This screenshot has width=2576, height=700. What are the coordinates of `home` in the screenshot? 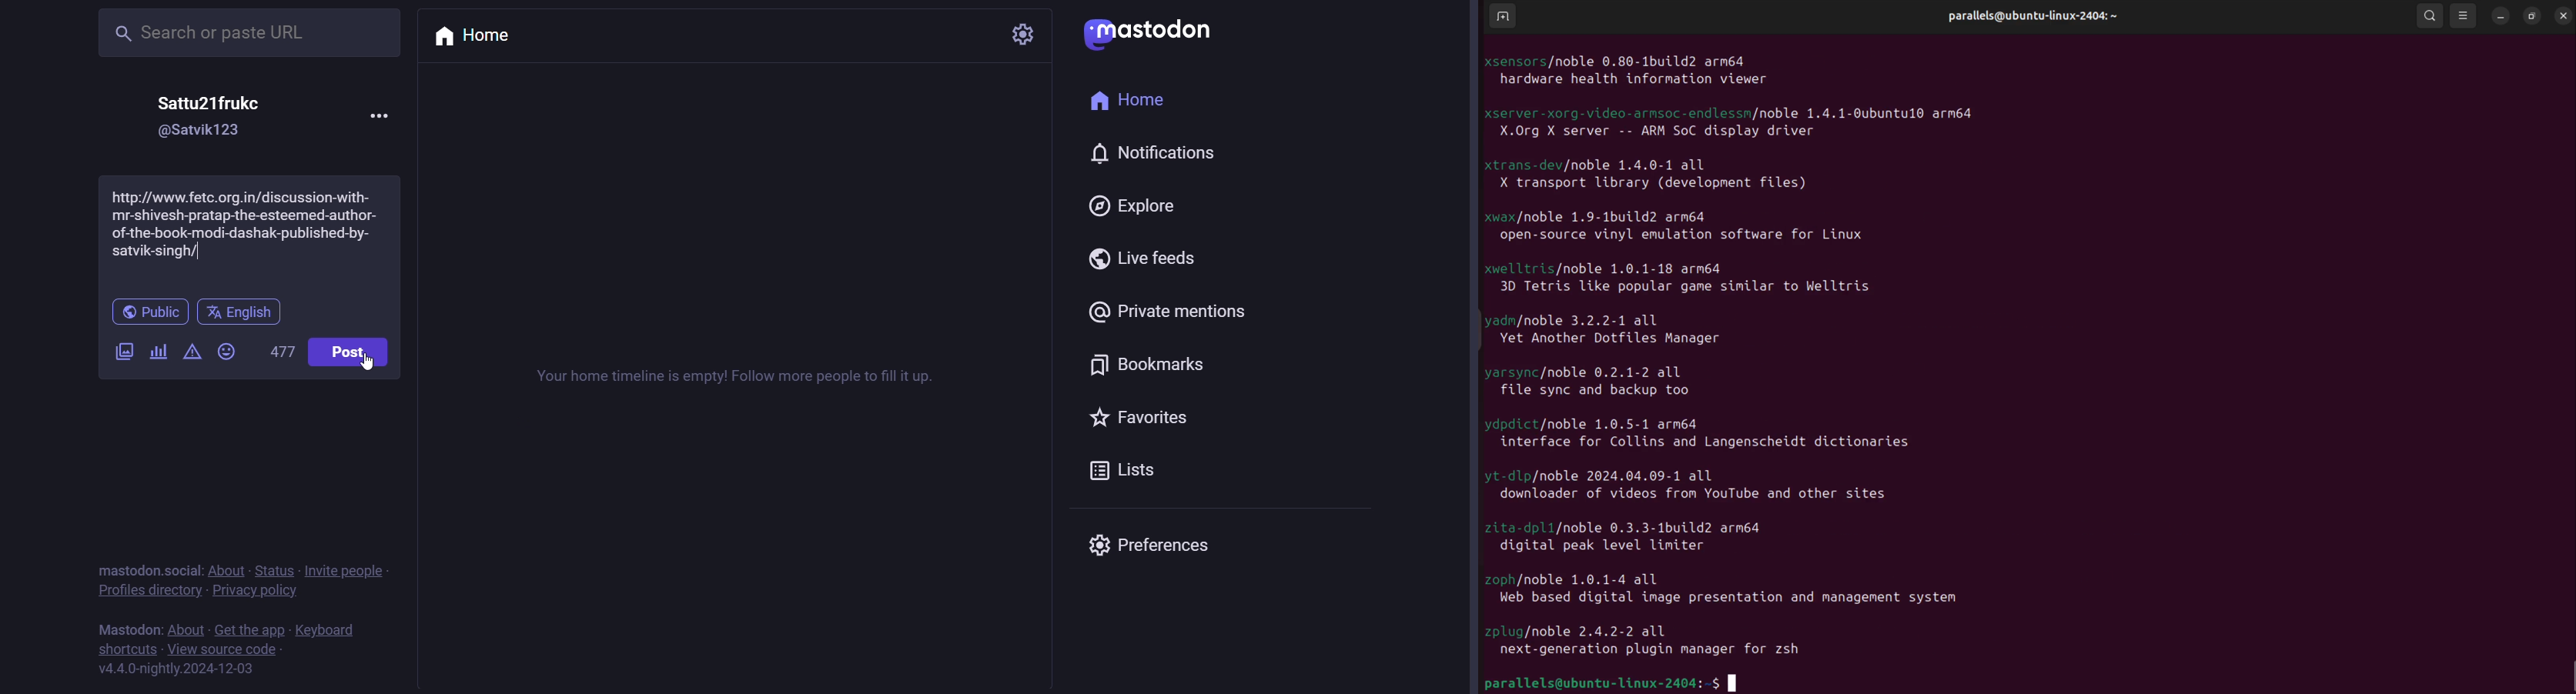 It's located at (1129, 104).